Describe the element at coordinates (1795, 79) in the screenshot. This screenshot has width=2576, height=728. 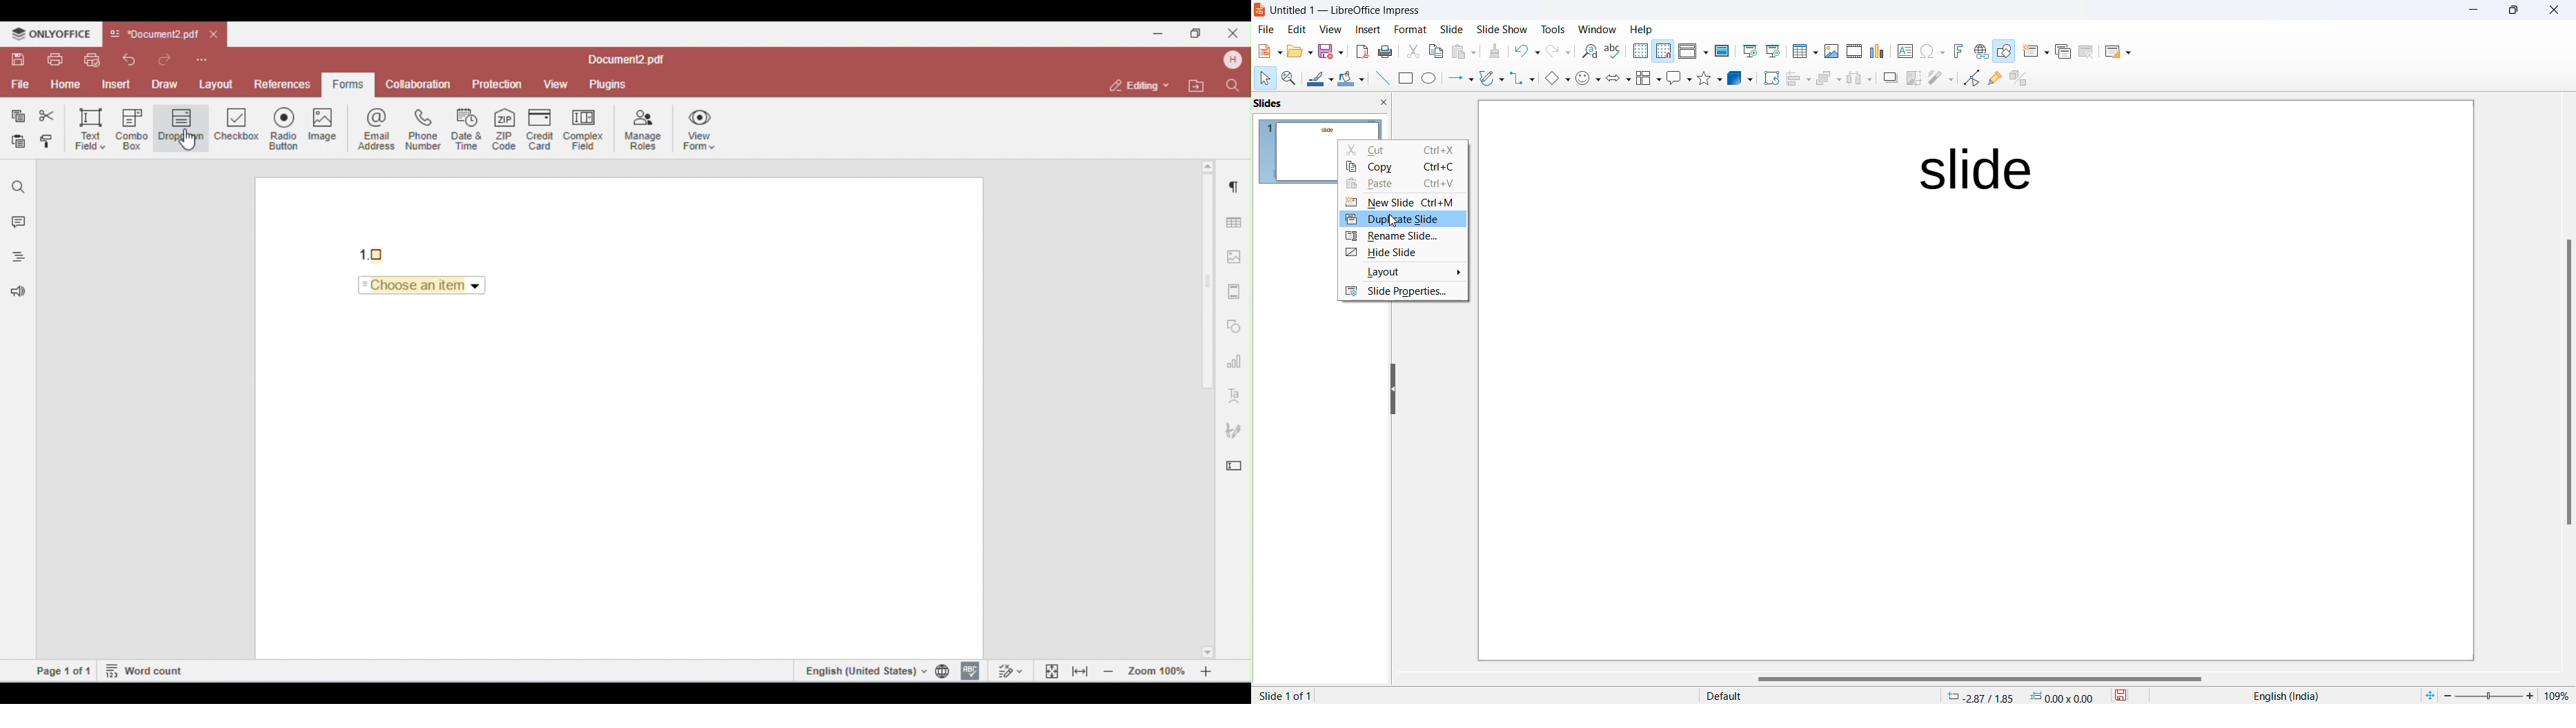
I see `Align` at that location.